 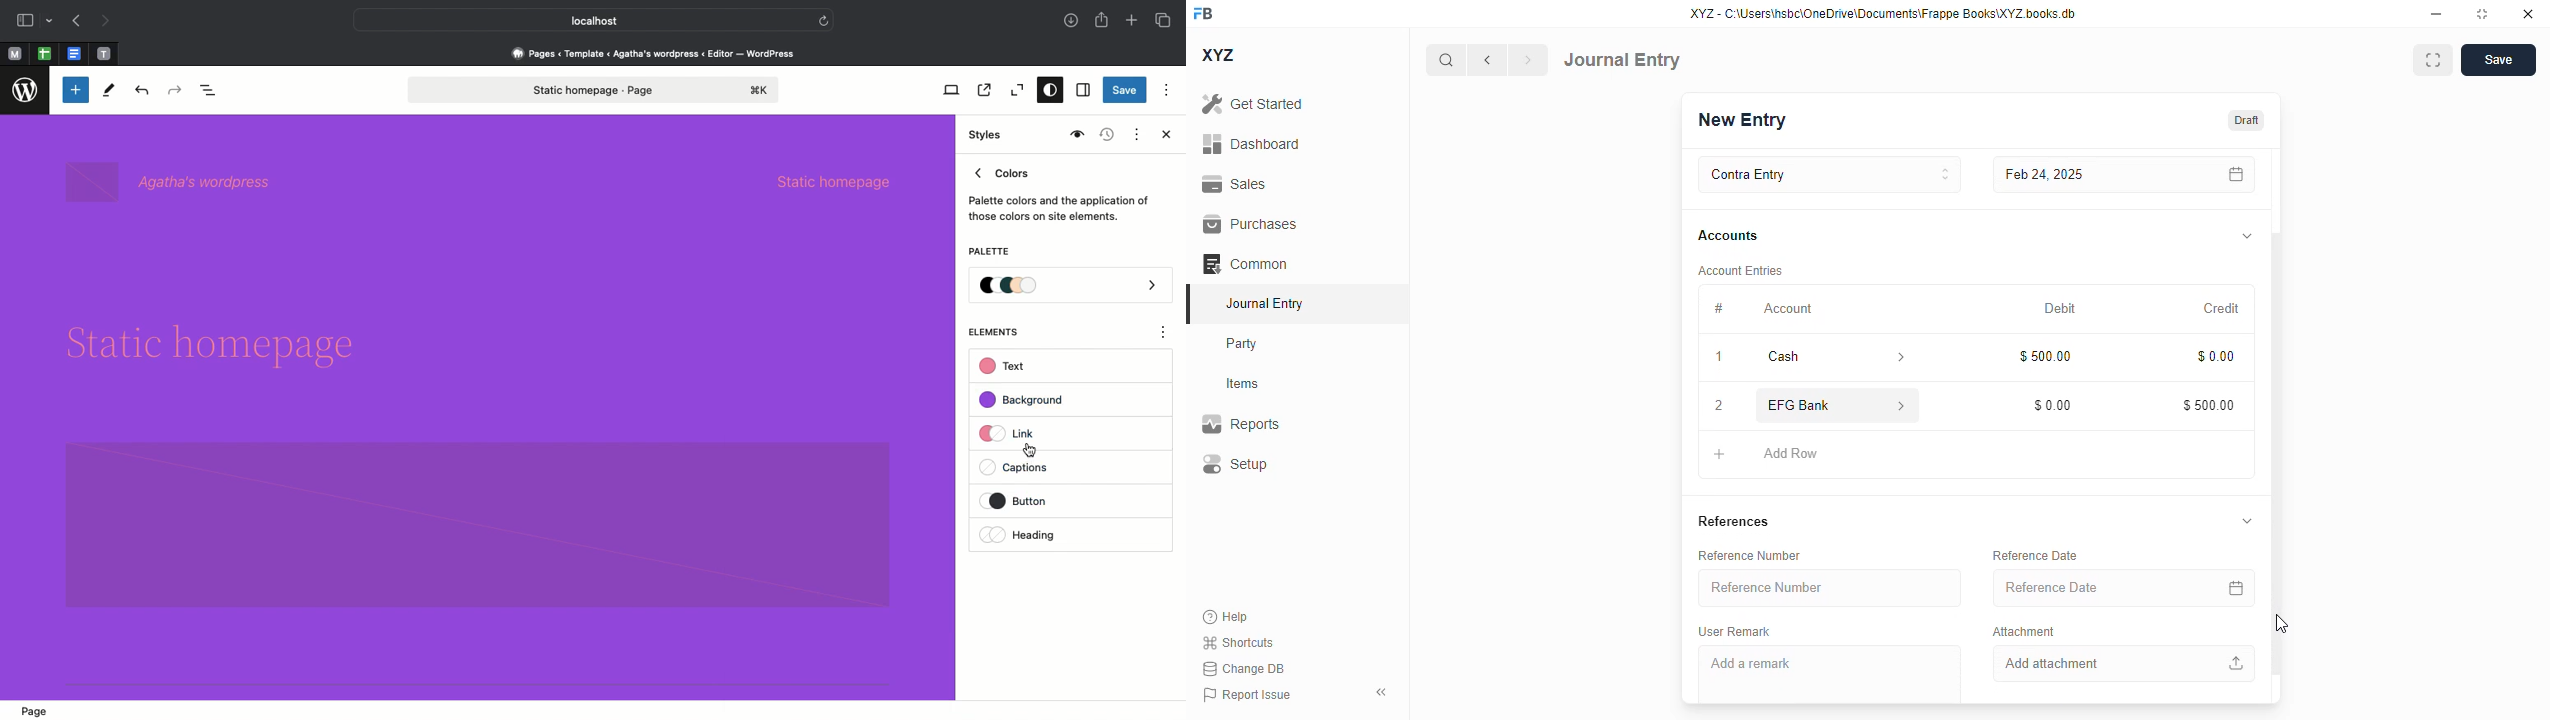 What do you see at coordinates (1247, 694) in the screenshot?
I see `report issue` at bounding box center [1247, 694].